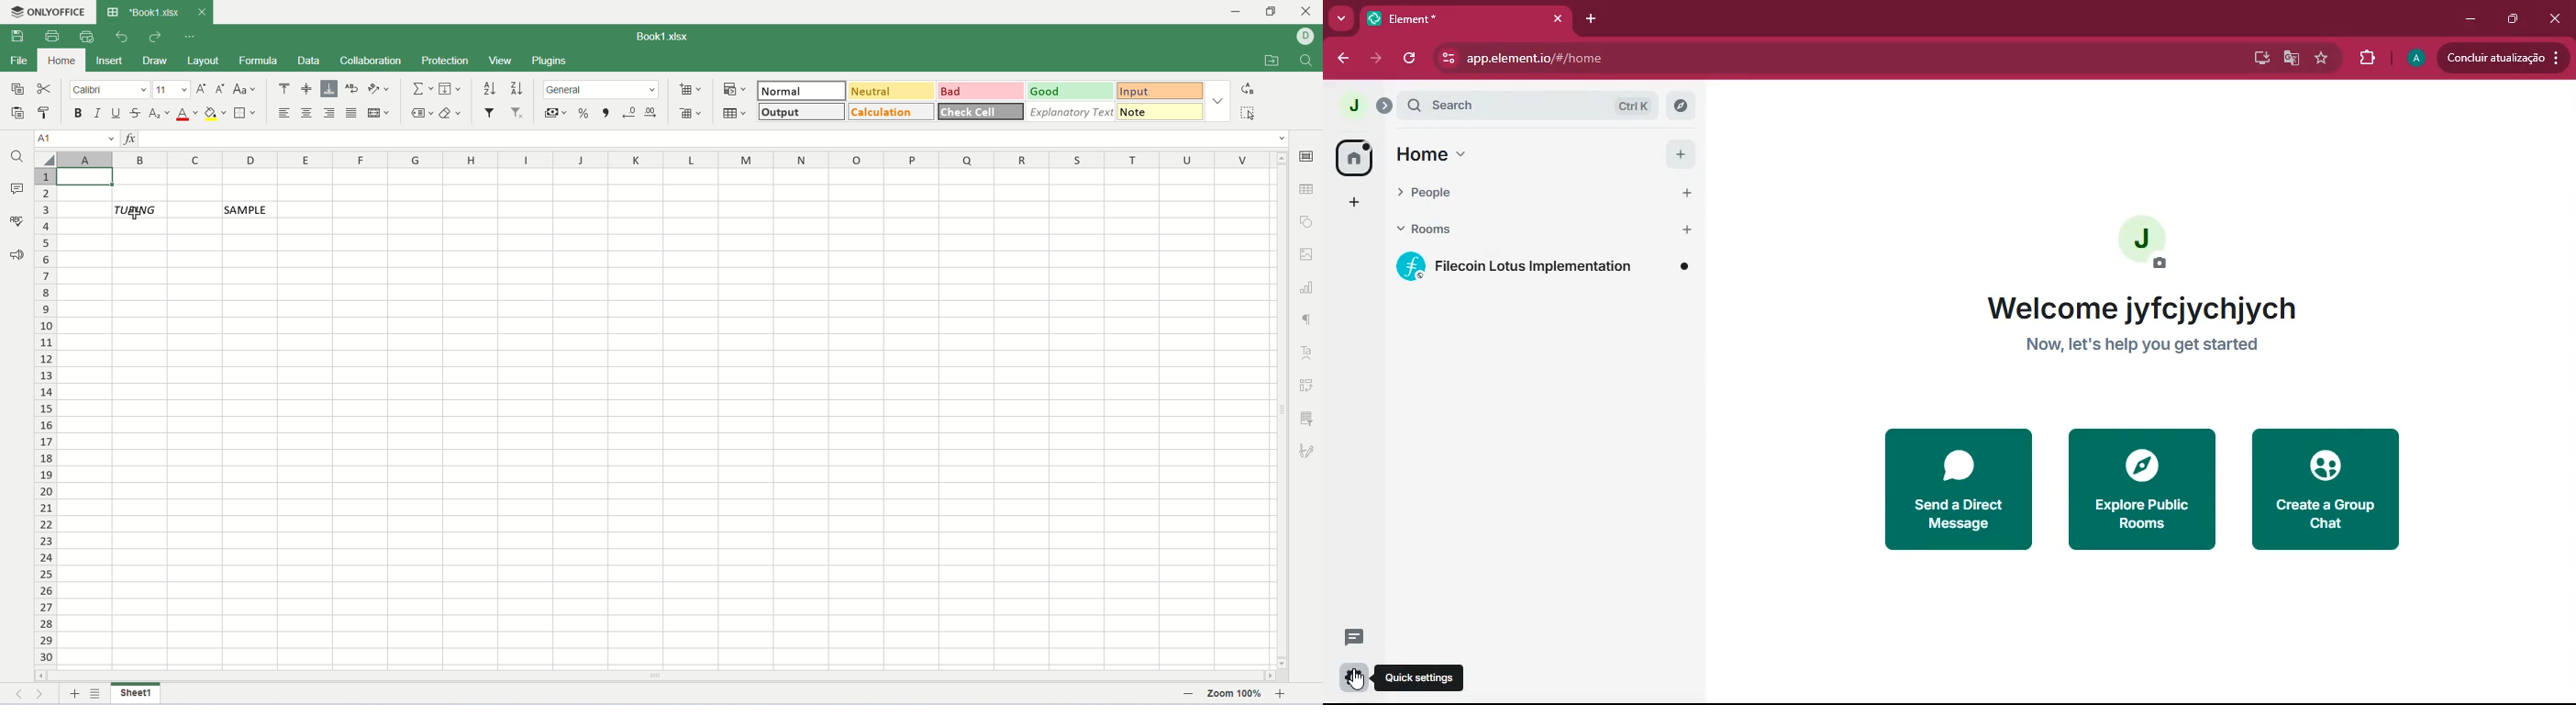 The width and height of the screenshot is (2576, 728). Describe the element at coordinates (1589, 19) in the screenshot. I see `add tab` at that location.